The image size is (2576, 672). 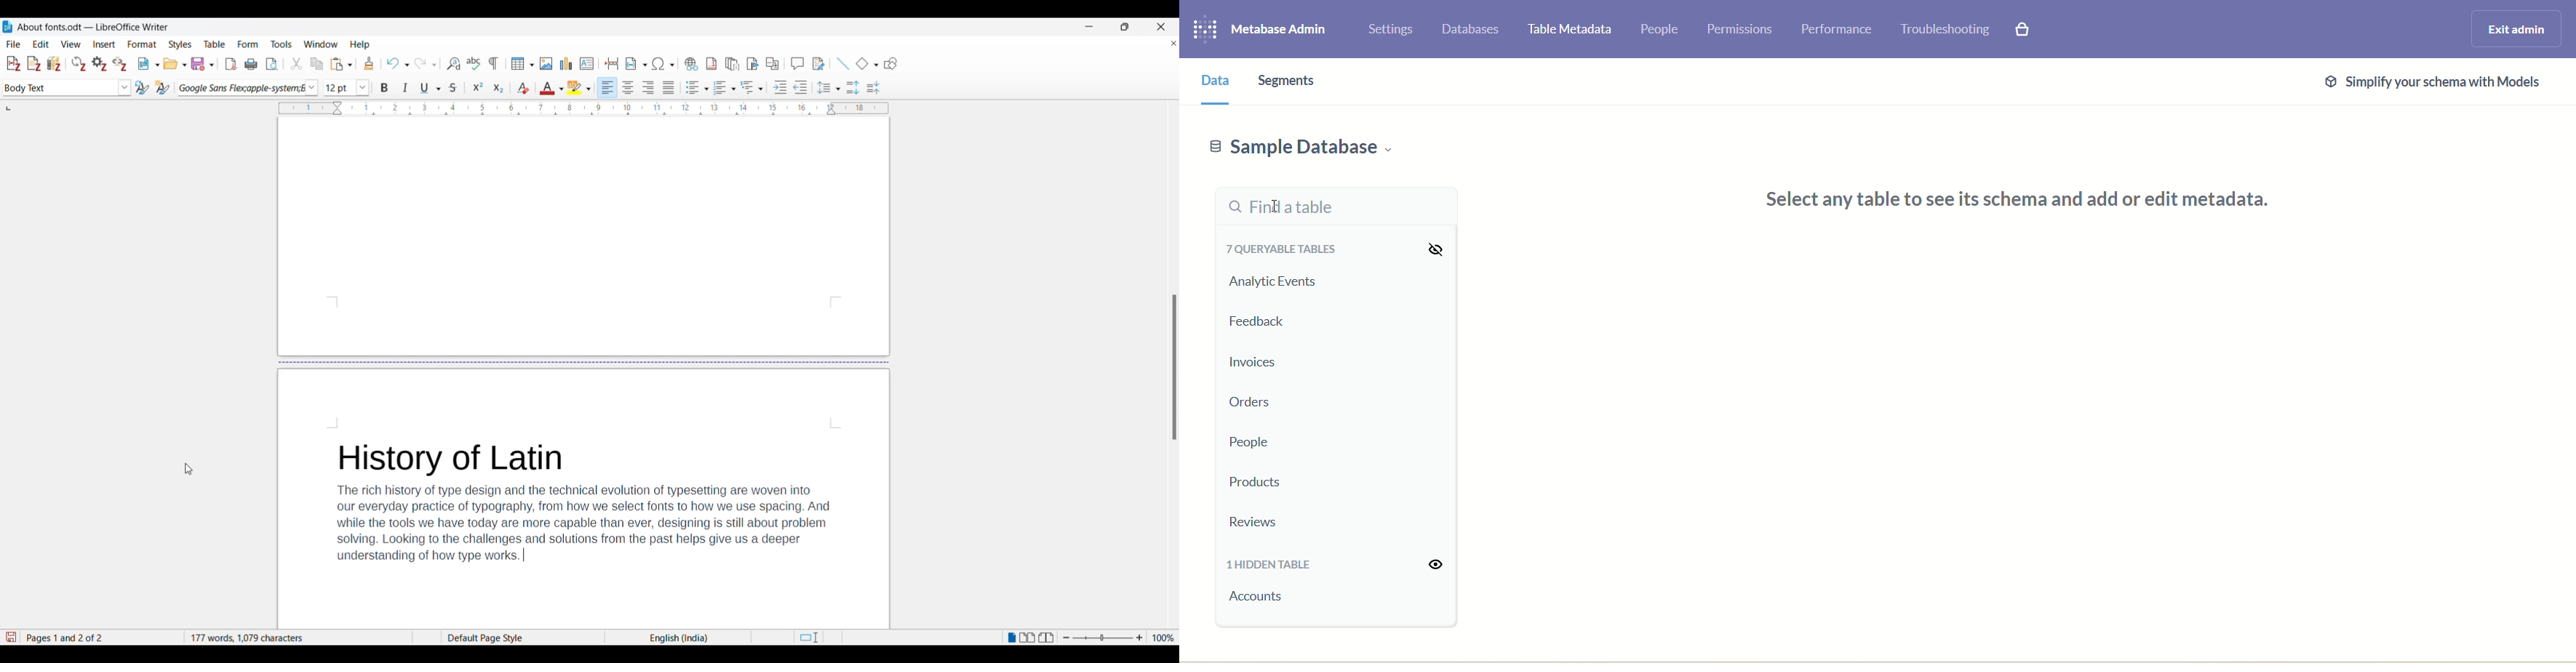 What do you see at coordinates (636, 63) in the screenshot?
I see `Insert field options` at bounding box center [636, 63].